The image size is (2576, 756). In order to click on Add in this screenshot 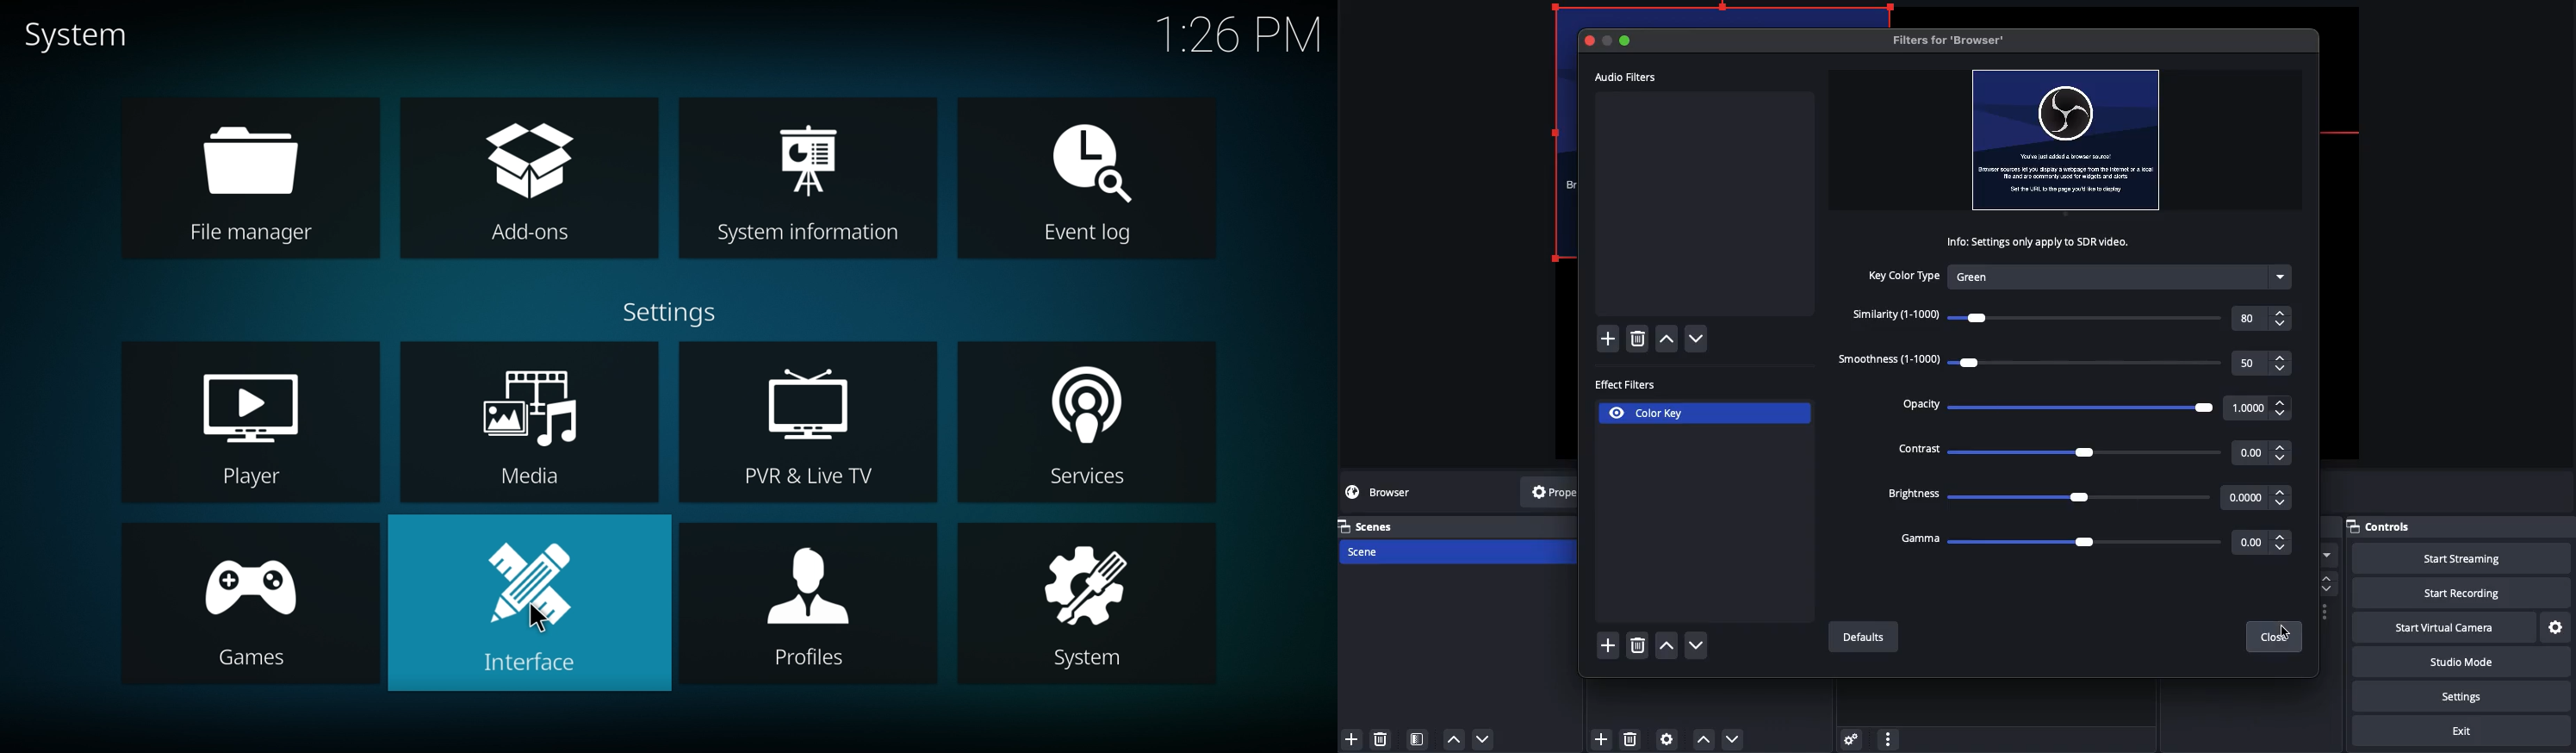, I will do `click(1351, 738)`.